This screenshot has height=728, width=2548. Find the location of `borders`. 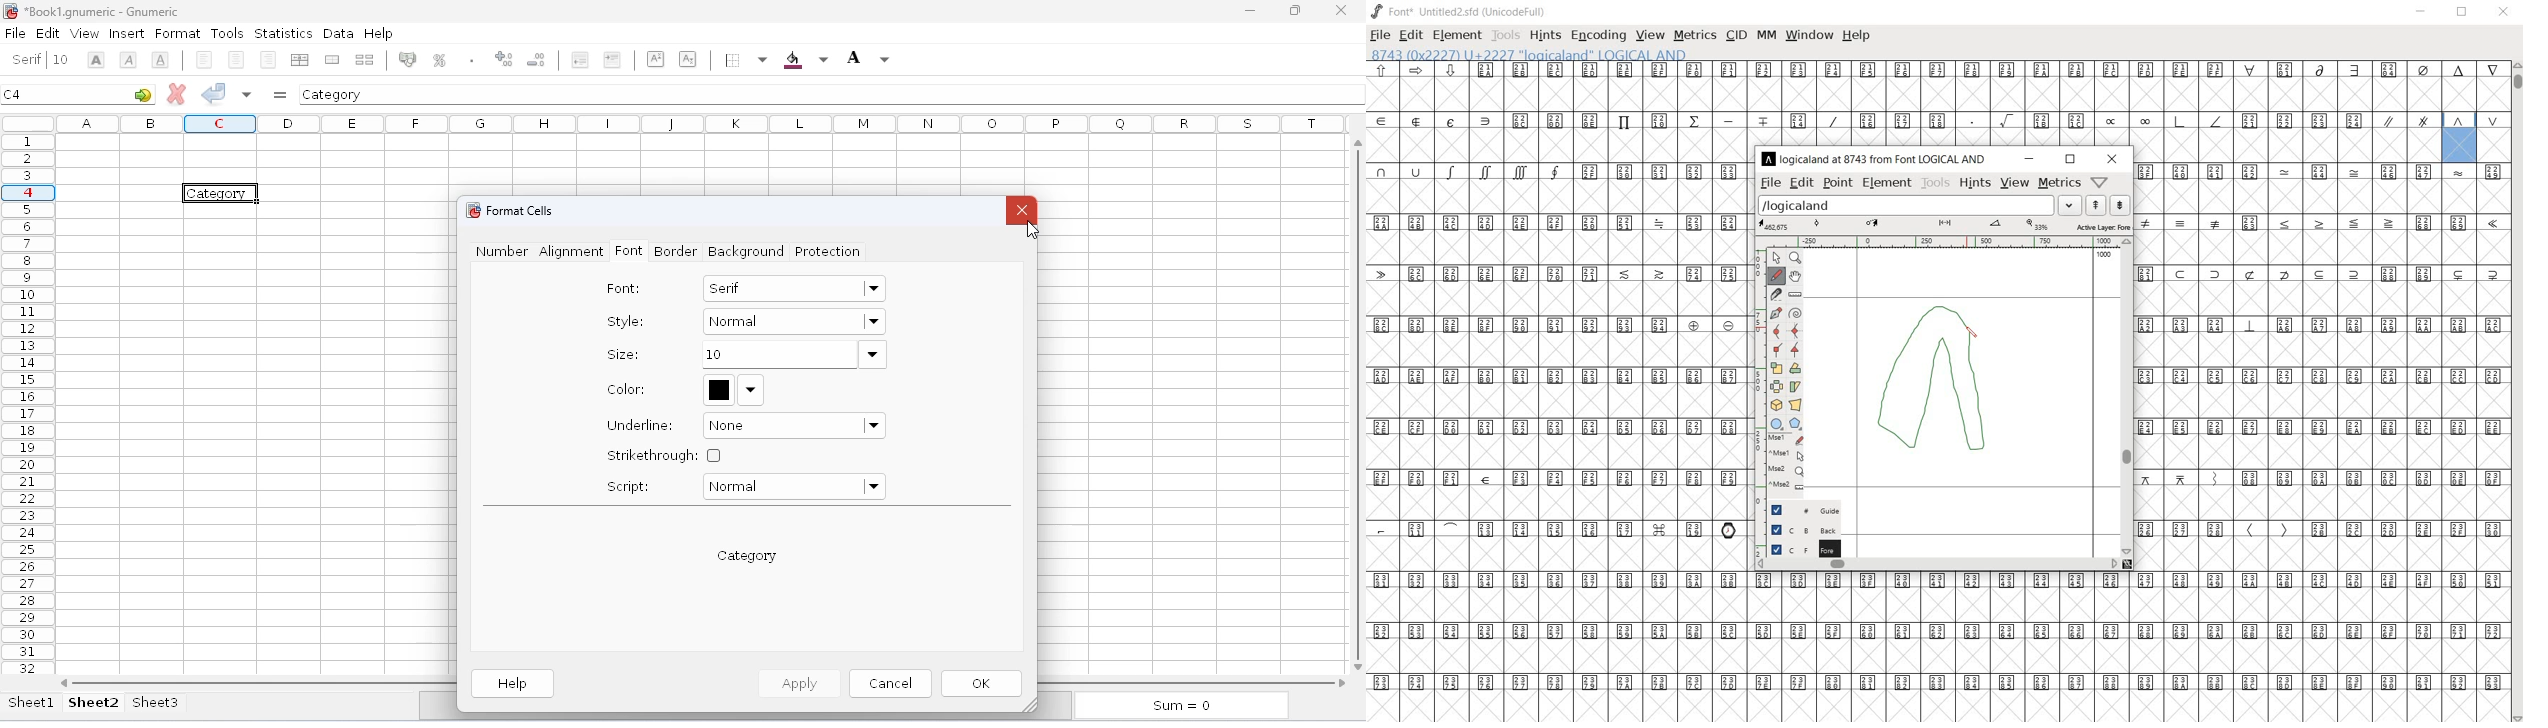

borders is located at coordinates (781, 60).